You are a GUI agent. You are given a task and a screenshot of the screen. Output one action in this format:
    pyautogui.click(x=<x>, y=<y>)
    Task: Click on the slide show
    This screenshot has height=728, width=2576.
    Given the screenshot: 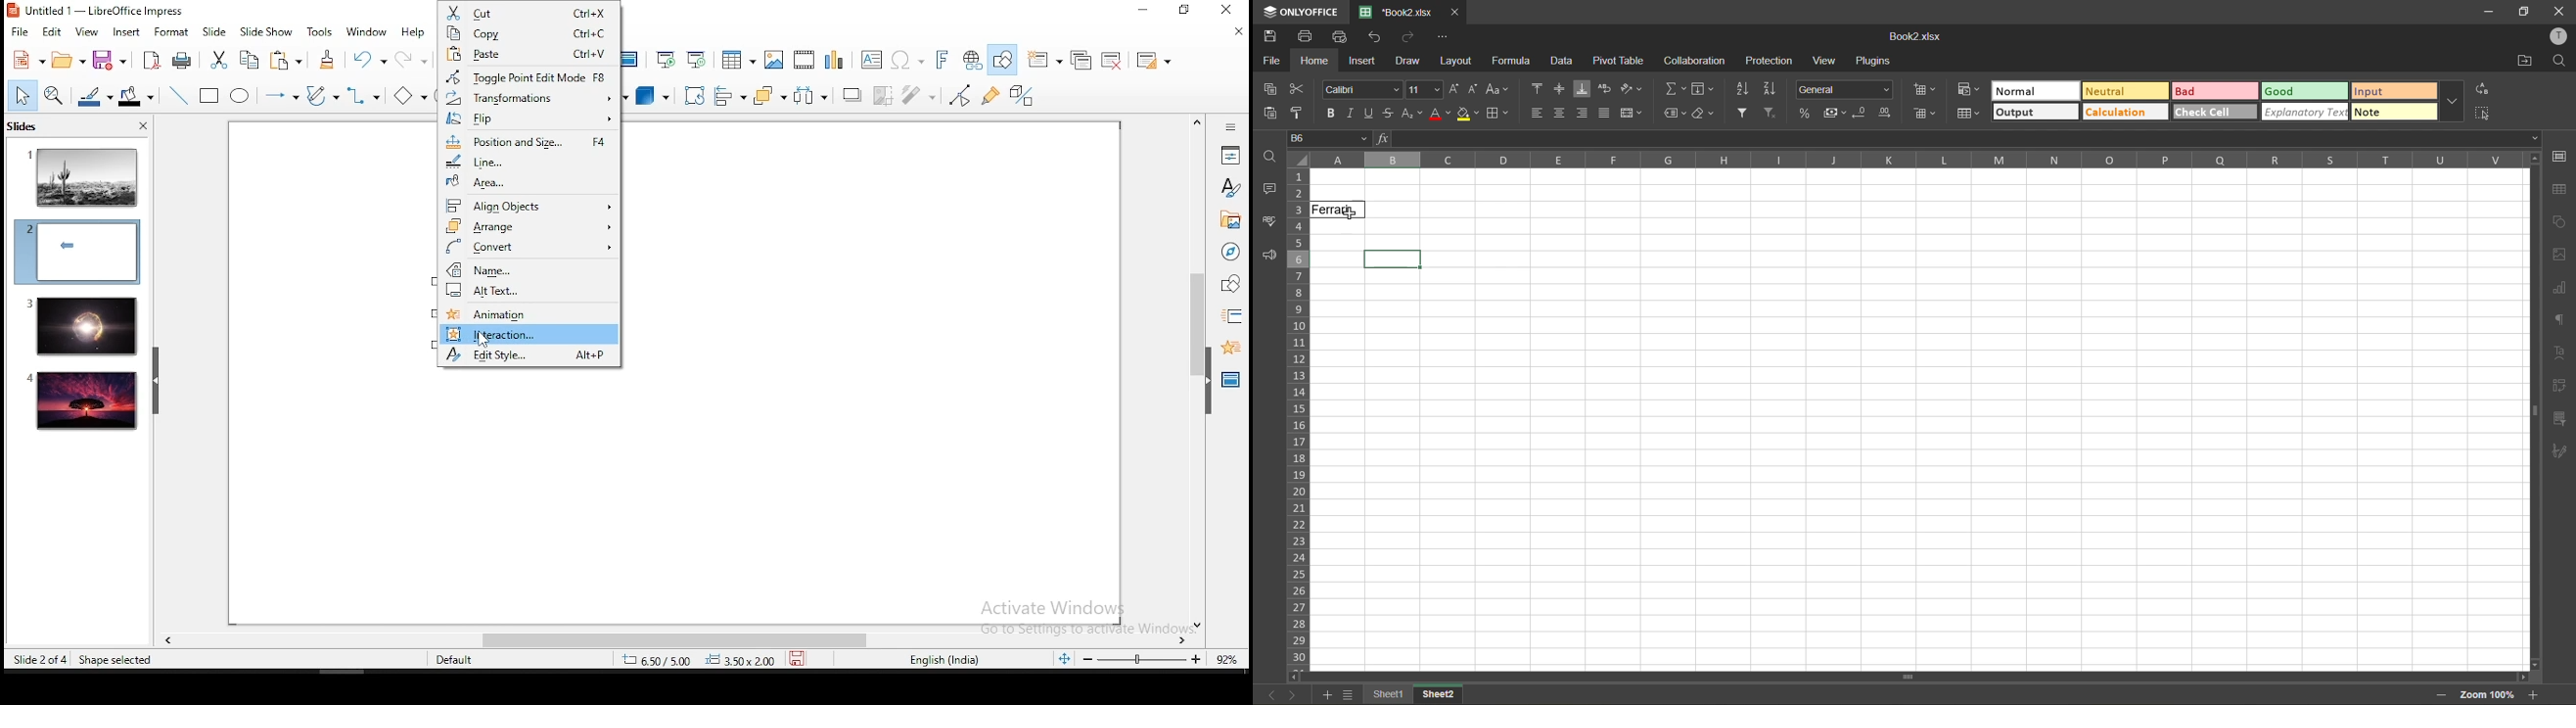 What is the action you would take?
    pyautogui.click(x=268, y=32)
    